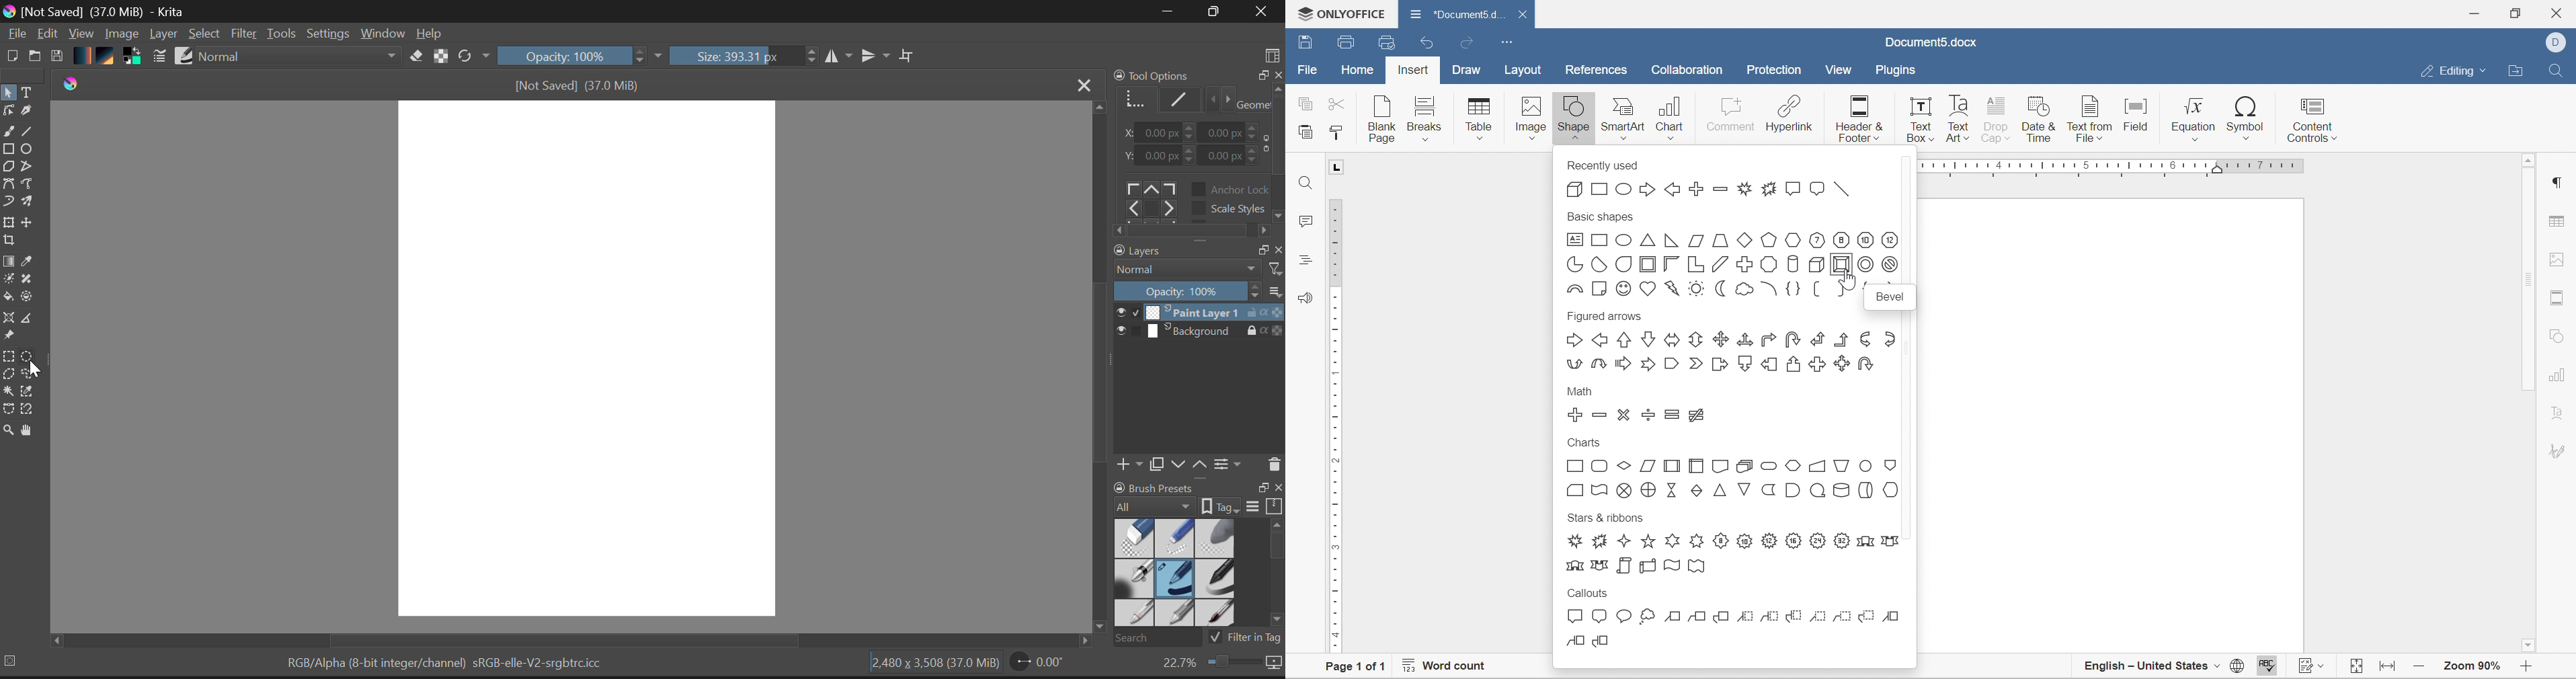 The height and width of the screenshot is (700, 2576). What do you see at coordinates (11, 151) in the screenshot?
I see `Rectangle` at bounding box center [11, 151].